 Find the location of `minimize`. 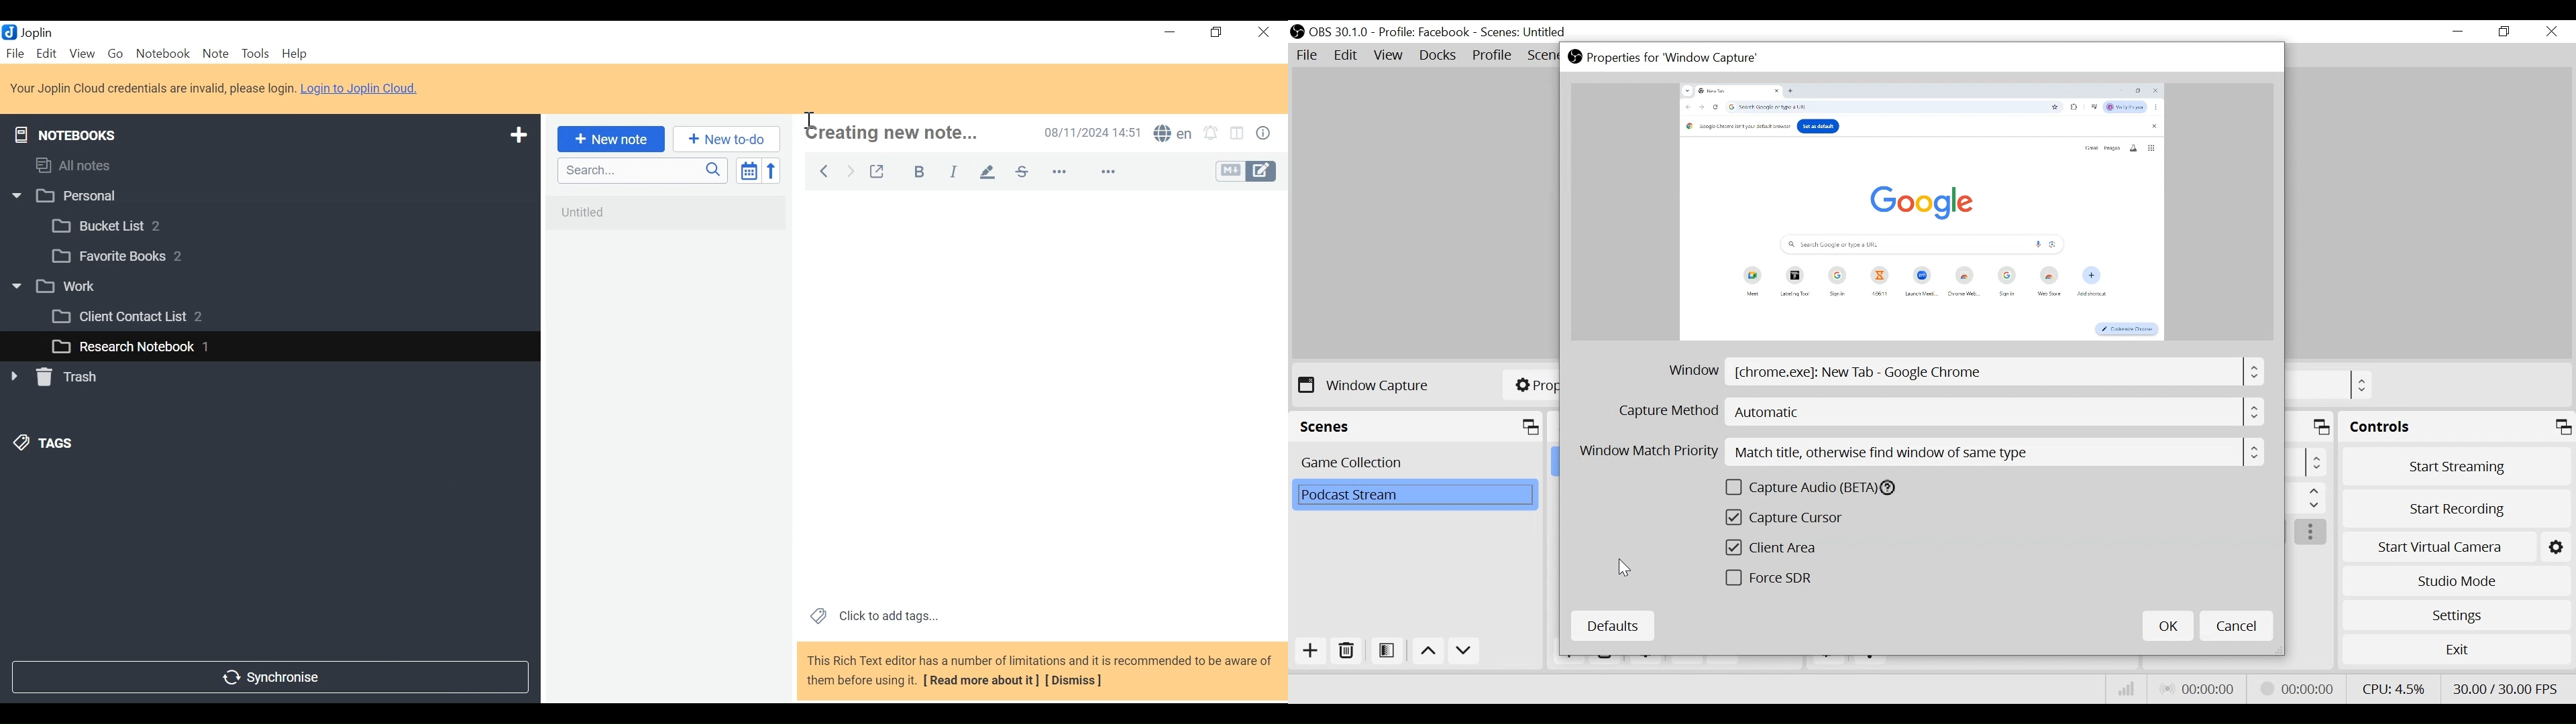

minimize is located at coordinates (2457, 32).